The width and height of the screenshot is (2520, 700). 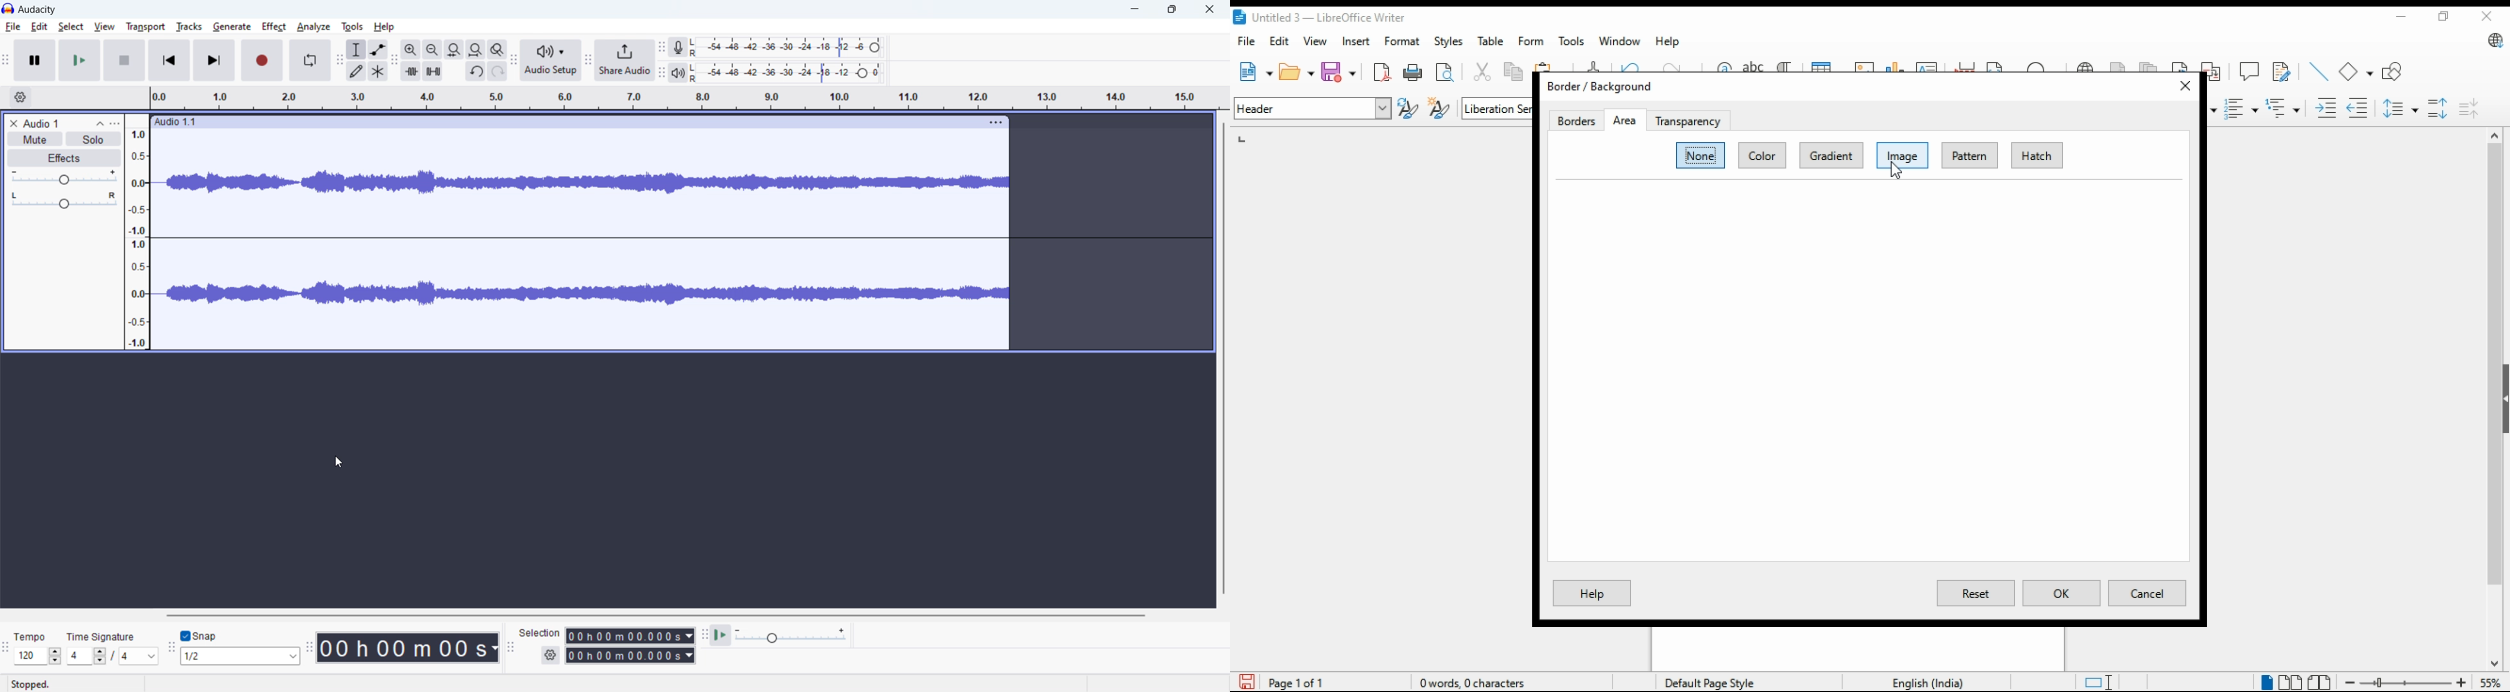 What do you see at coordinates (356, 71) in the screenshot?
I see `draw tool` at bounding box center [356, 71].